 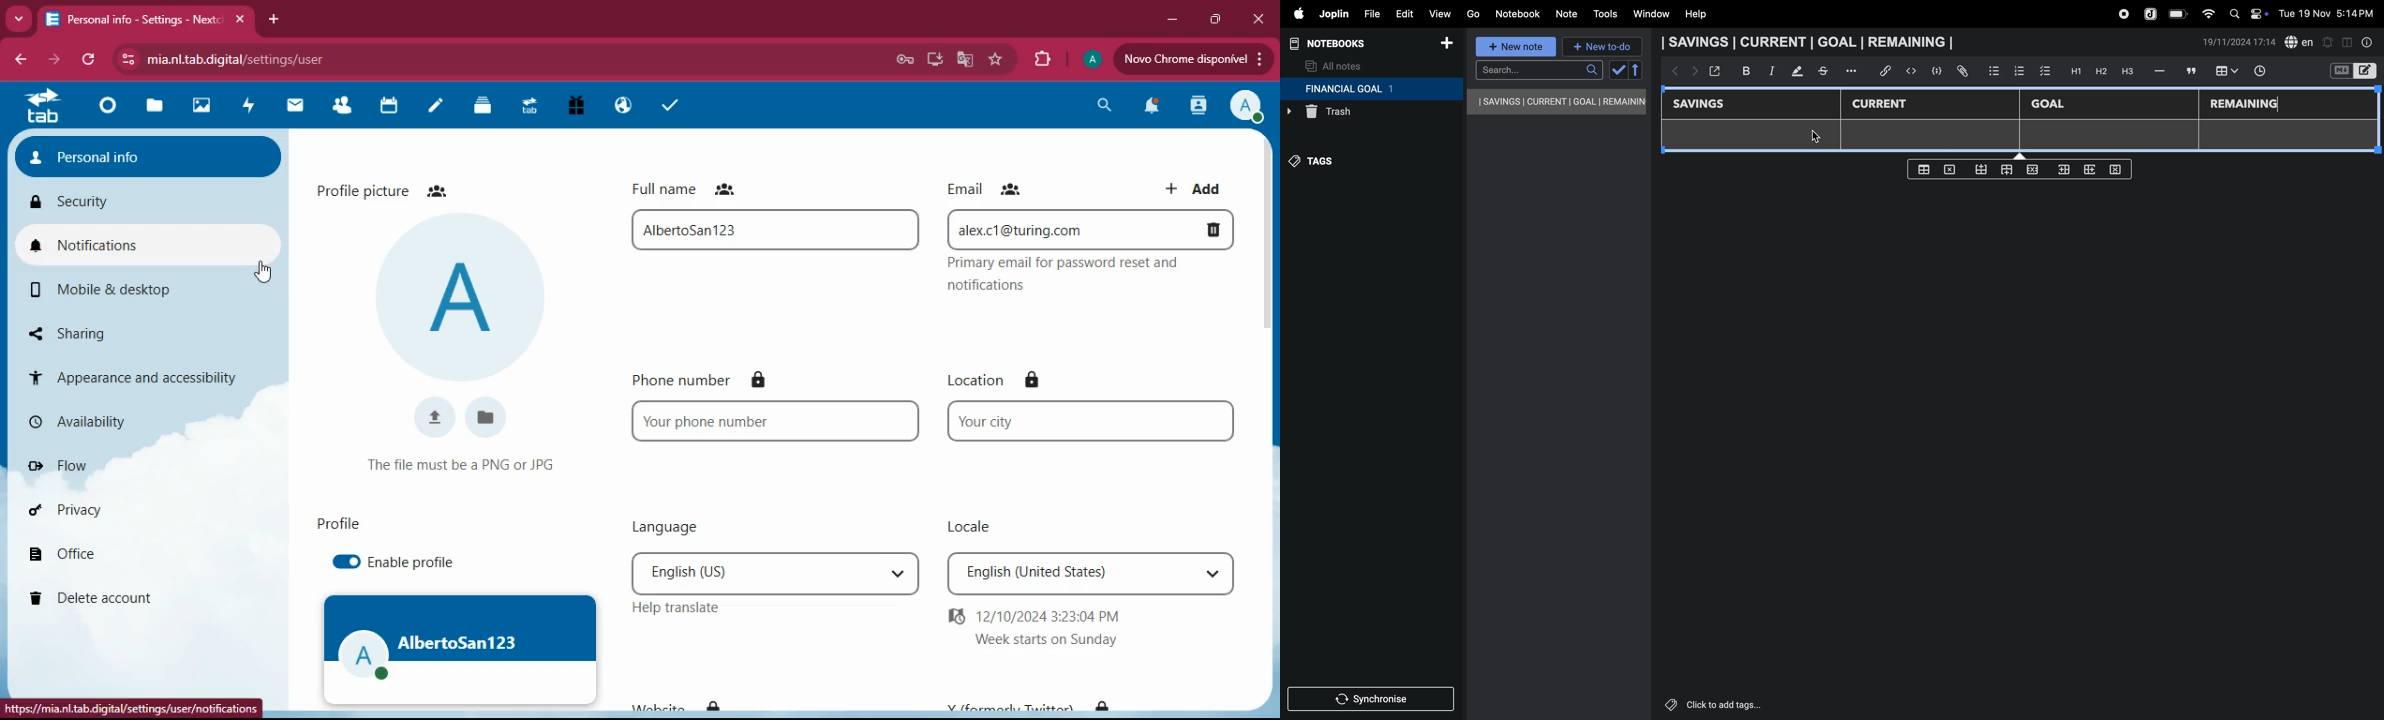 I want to click on go, so click(x=1473, y=12).